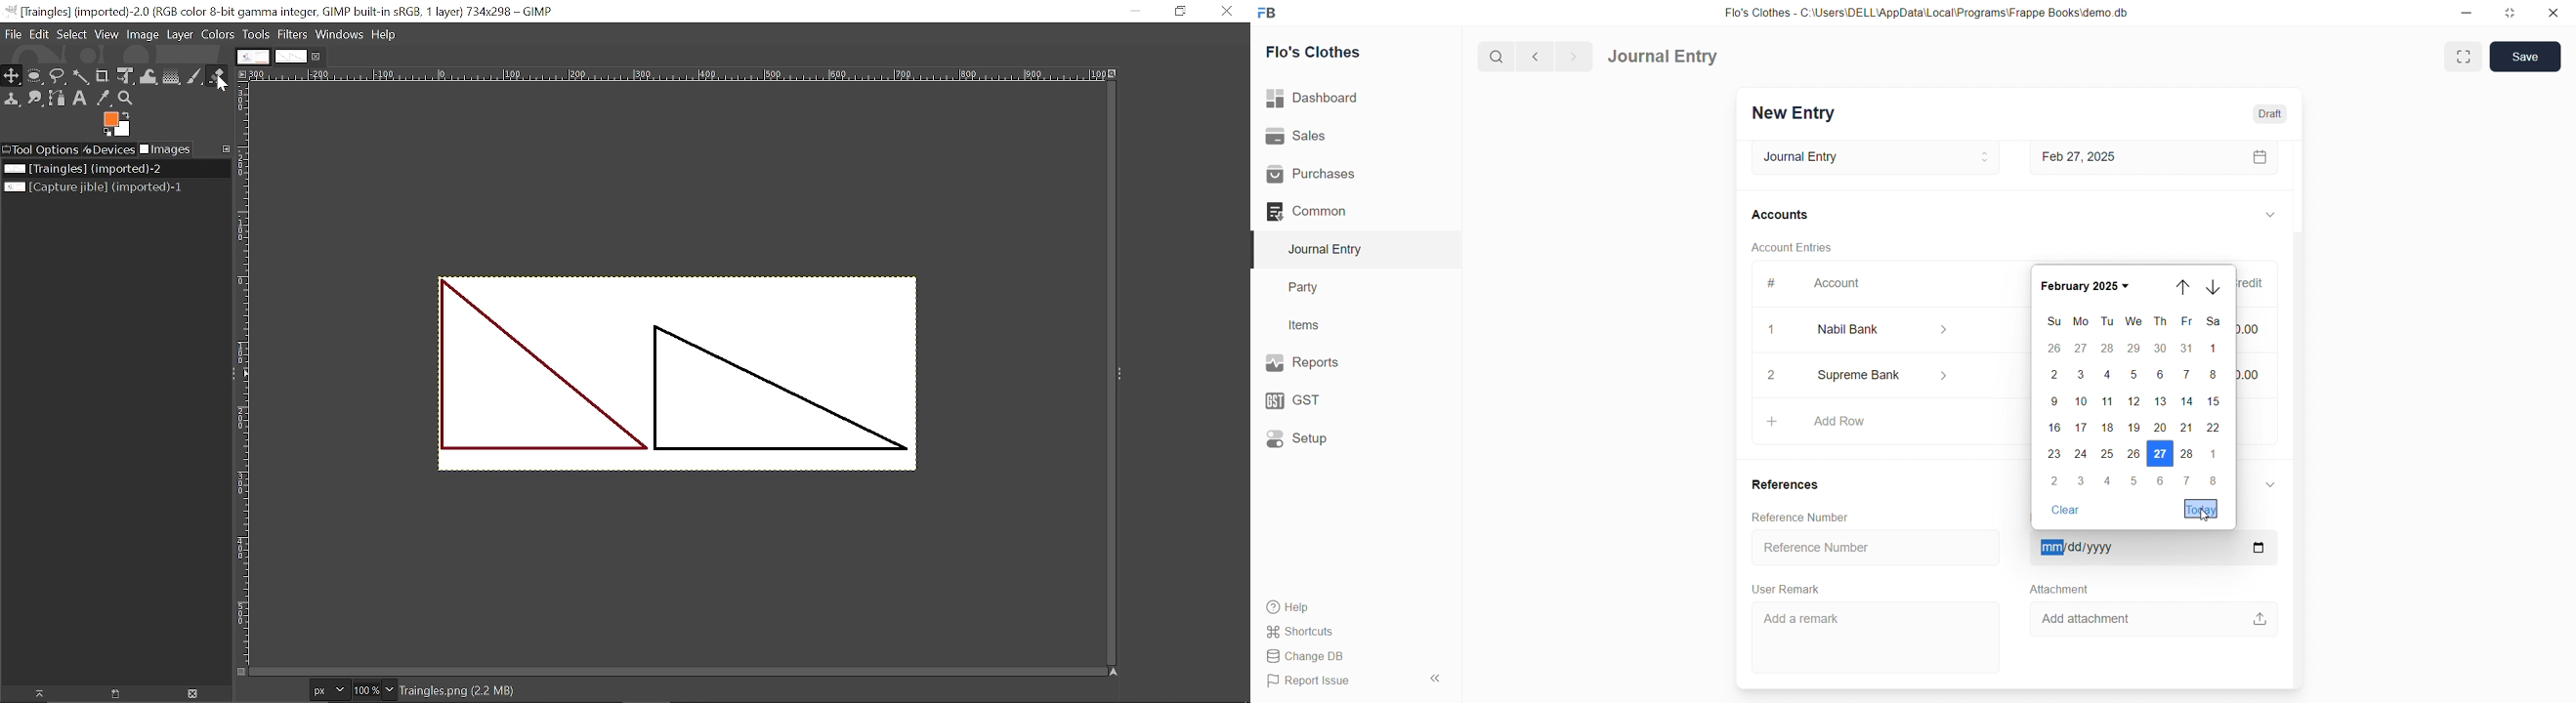  What do you see at coordinates (2253, 329) in the screenshot?
I see `₹0.00` at bounding box center [2253, 329].